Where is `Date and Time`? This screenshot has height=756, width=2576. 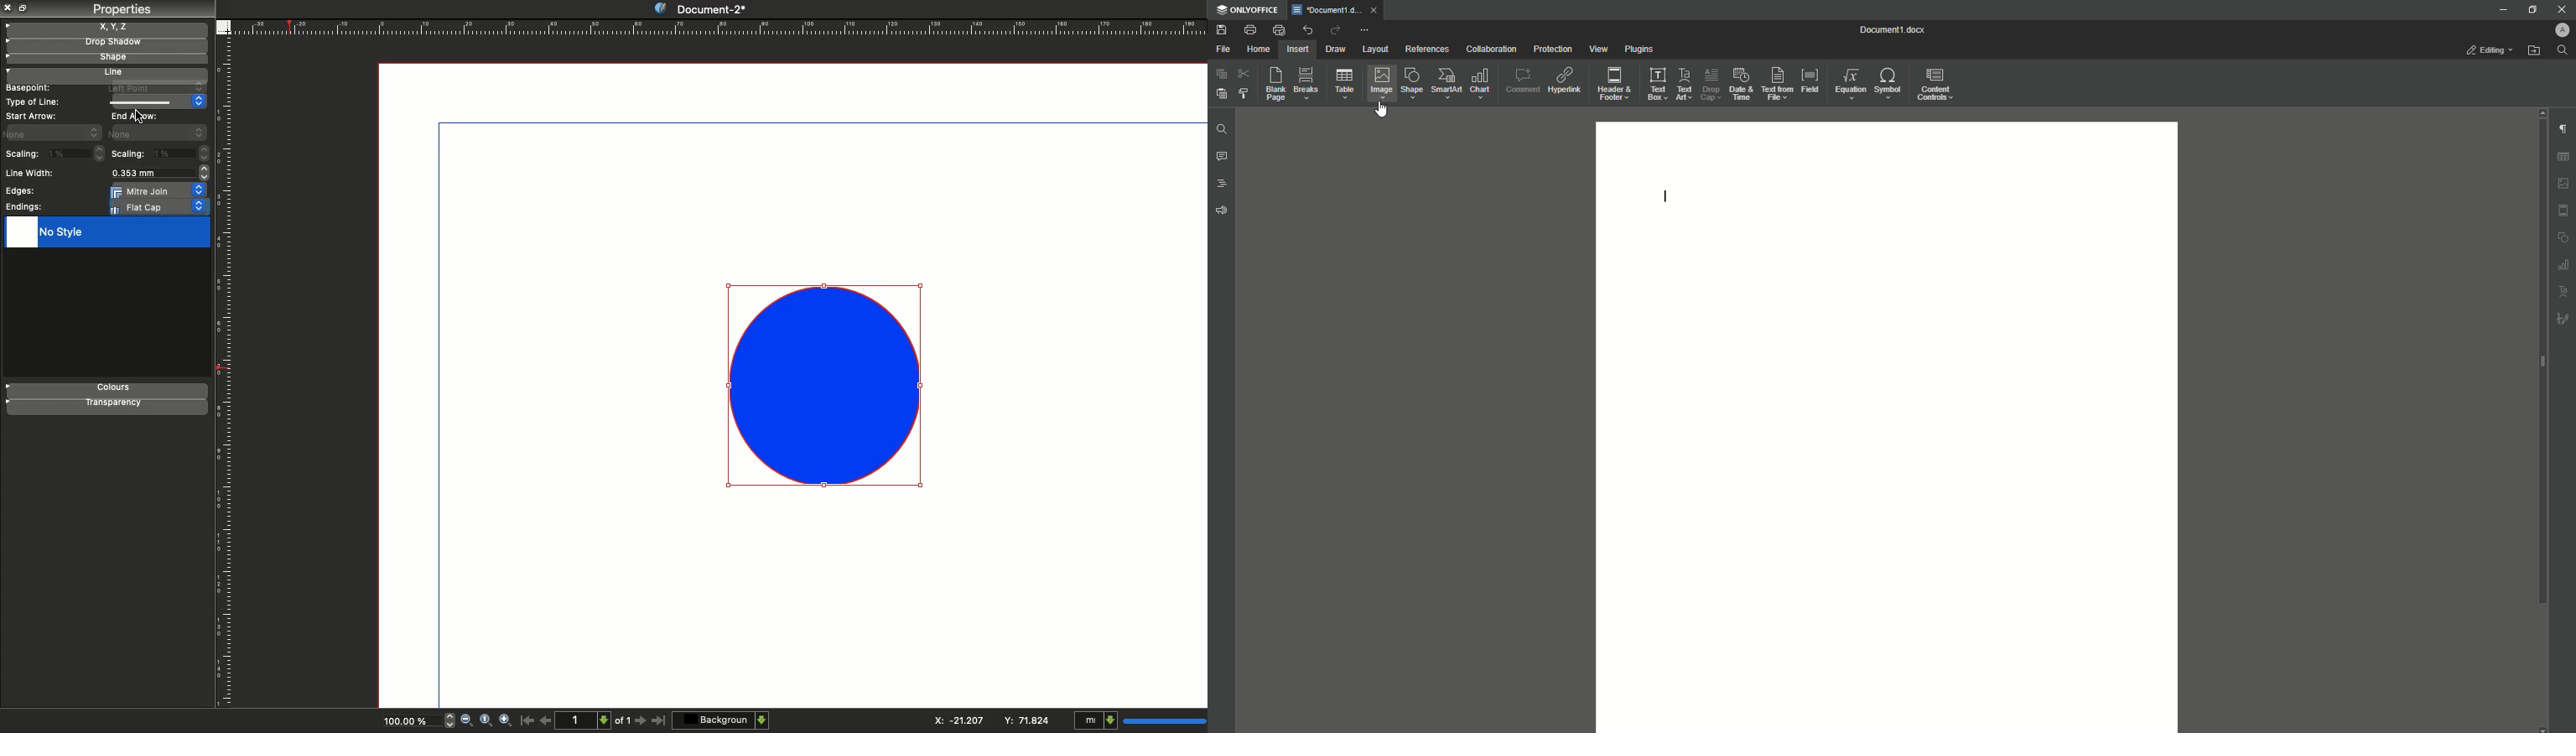 Date and Time is located at coordinates (1741, 83).